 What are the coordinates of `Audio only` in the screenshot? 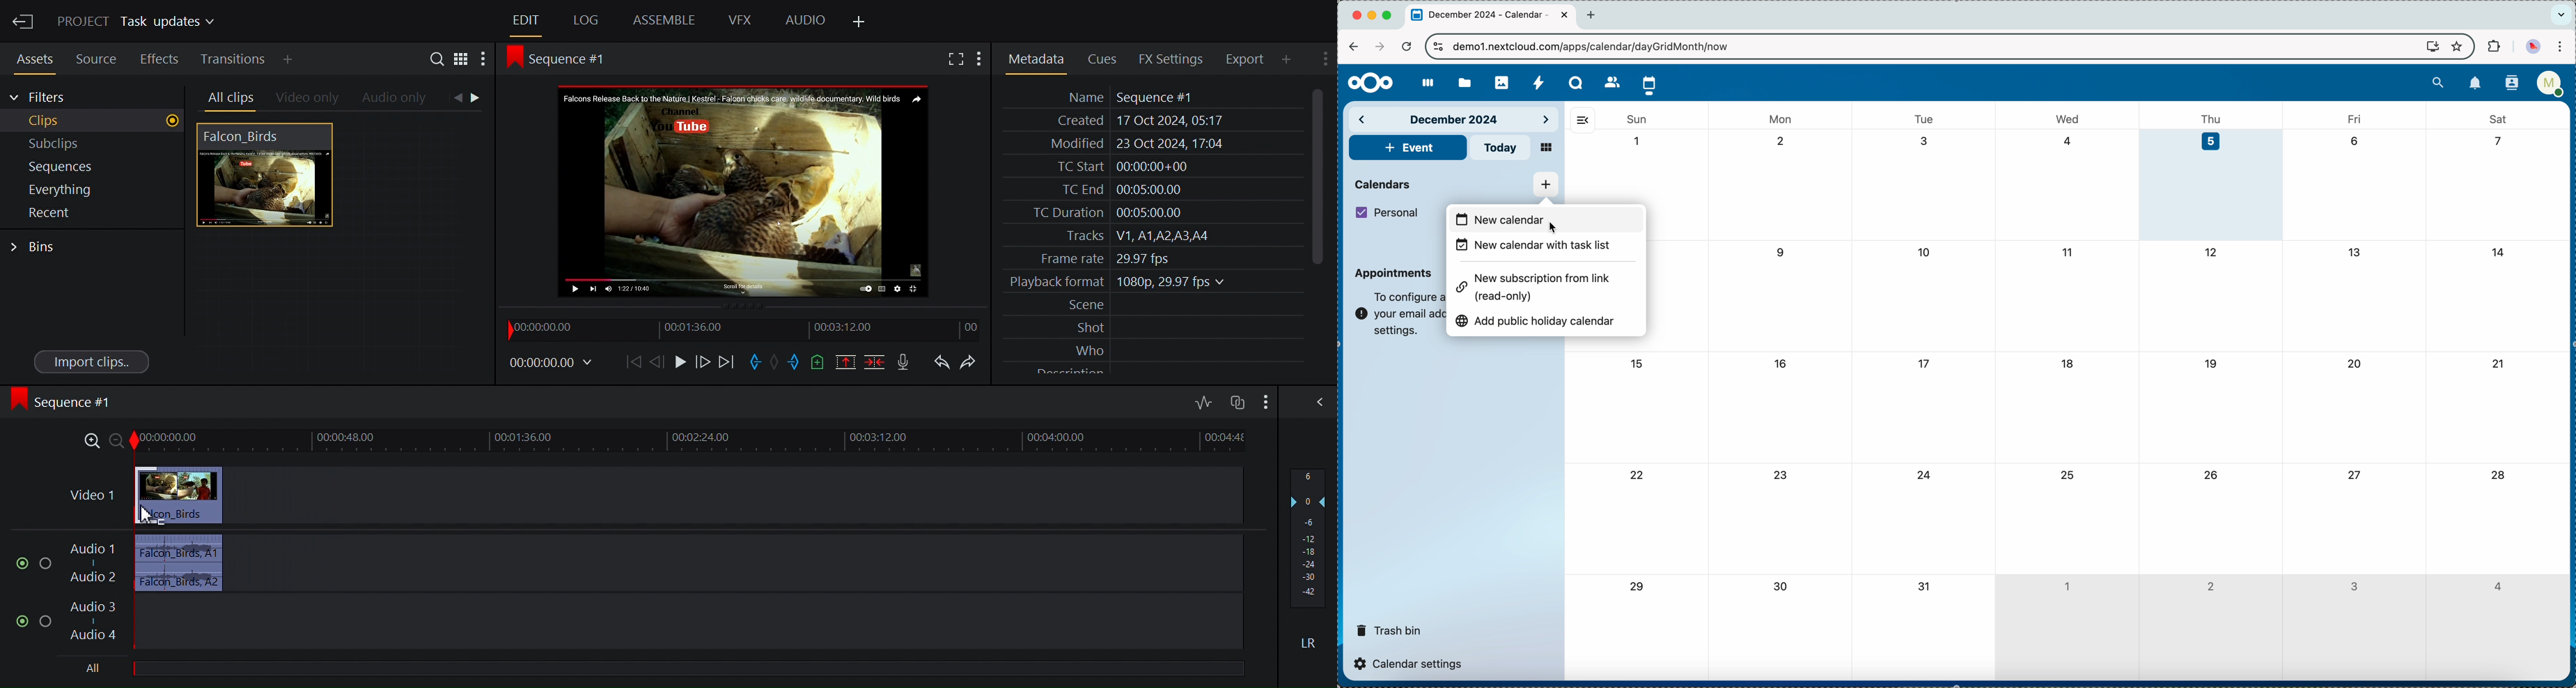 It's located at (396, 99).